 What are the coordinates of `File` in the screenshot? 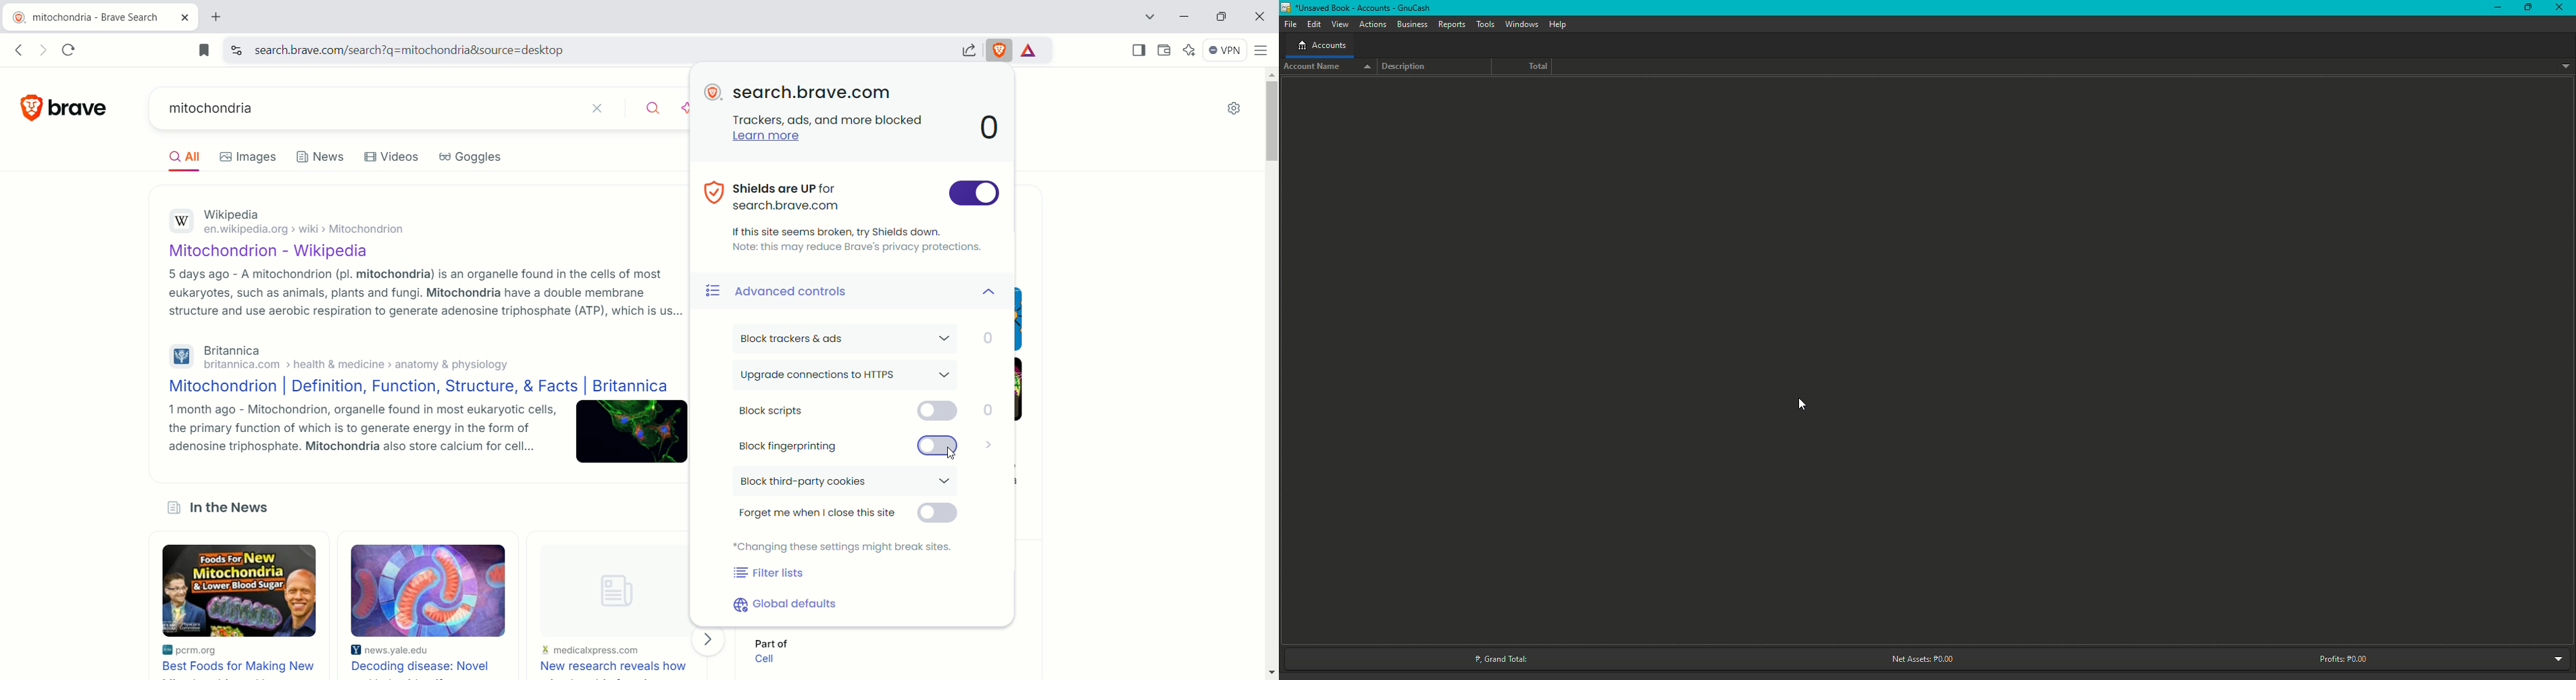 It's located at (1290, 24).